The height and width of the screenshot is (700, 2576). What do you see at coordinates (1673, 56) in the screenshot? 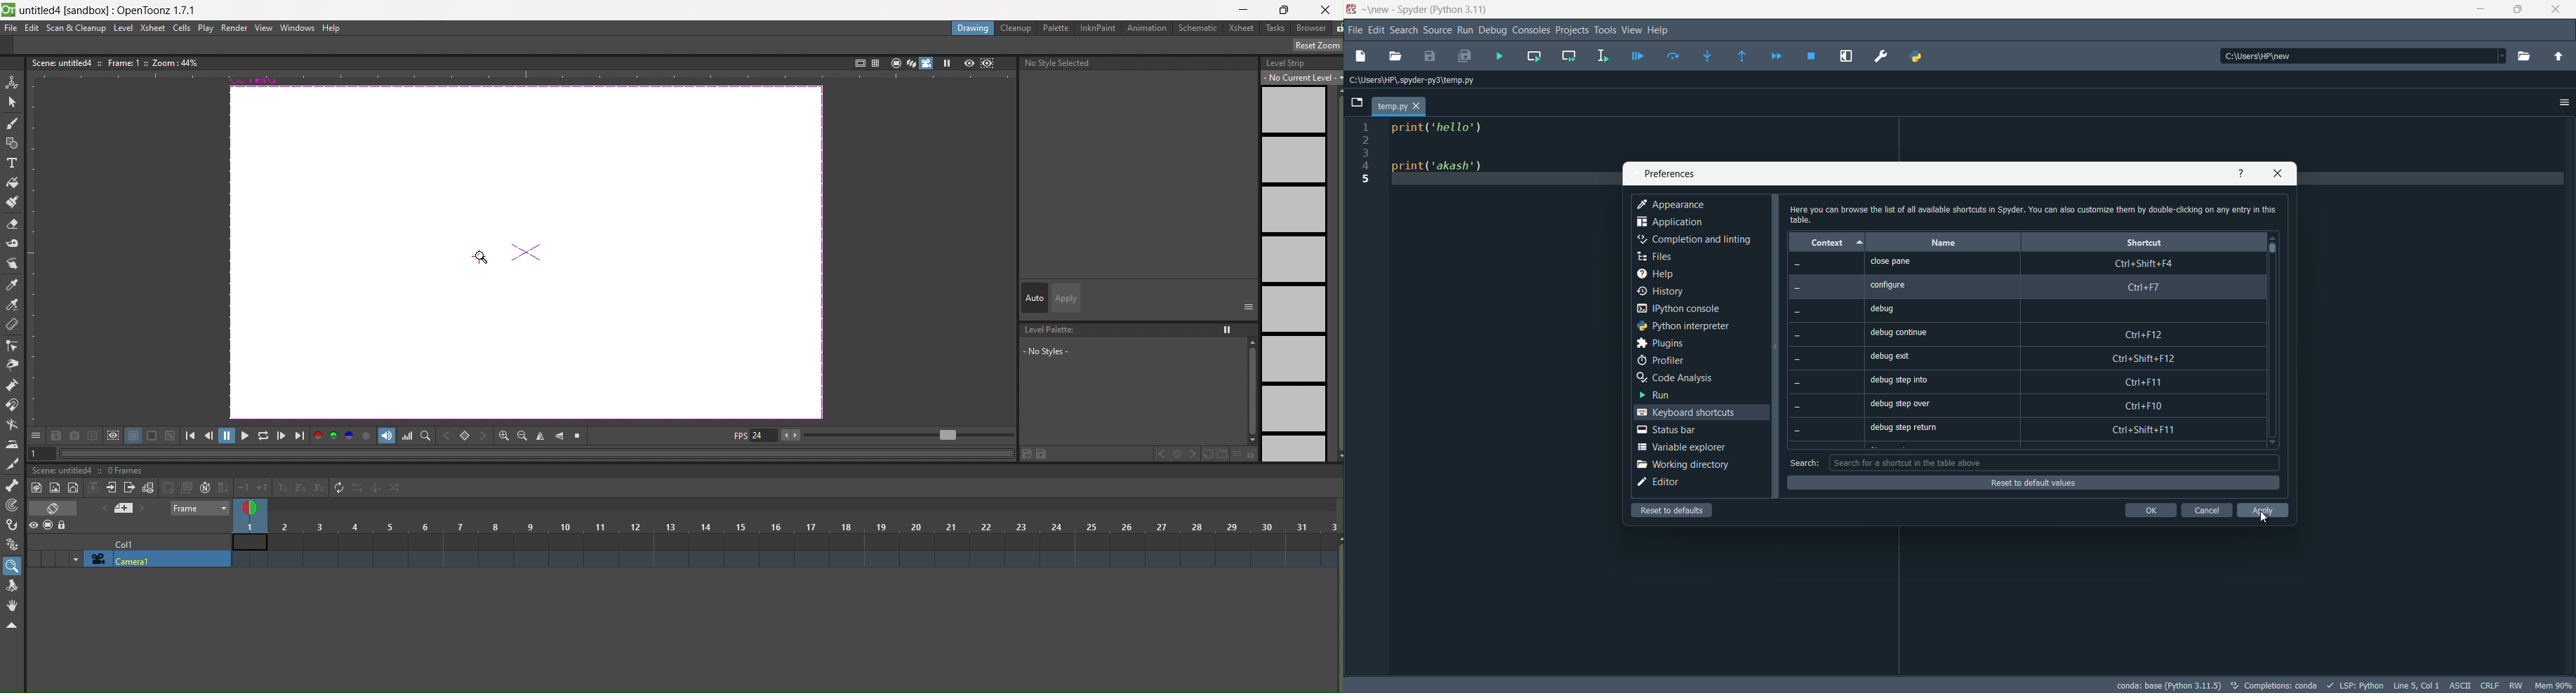
I see `run current line` at bounding box center [1673, 56].